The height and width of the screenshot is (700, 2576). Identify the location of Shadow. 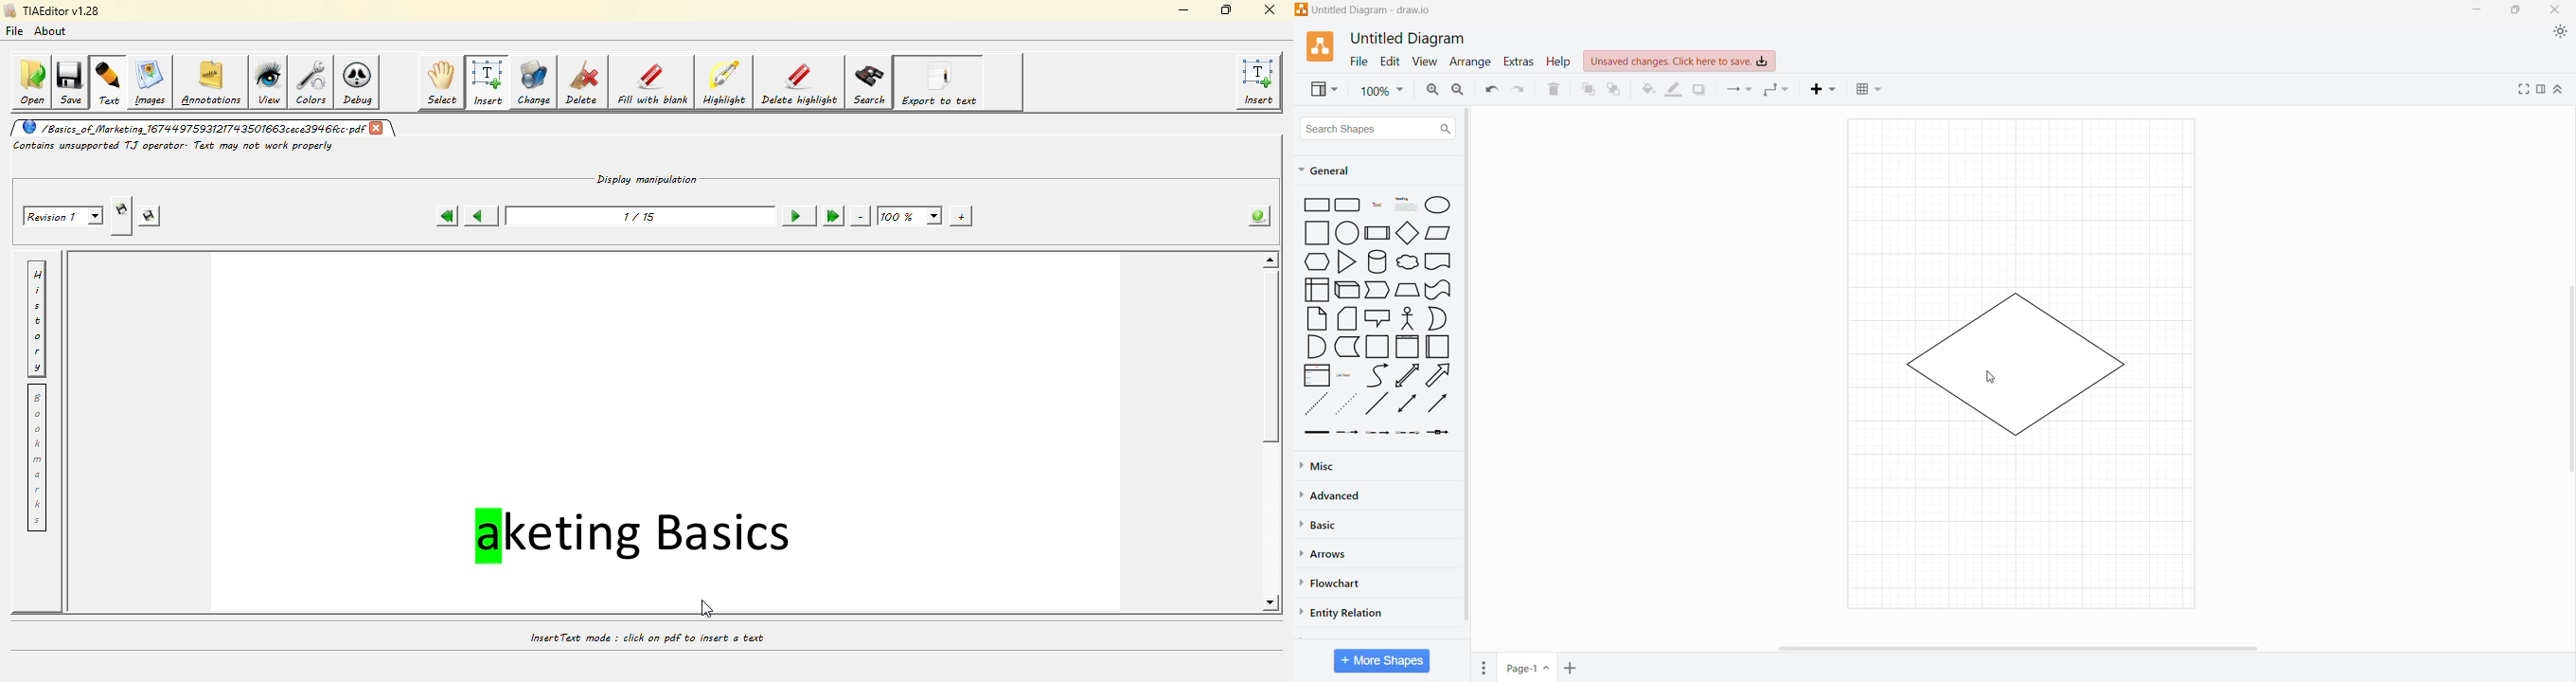
(1700, 89).